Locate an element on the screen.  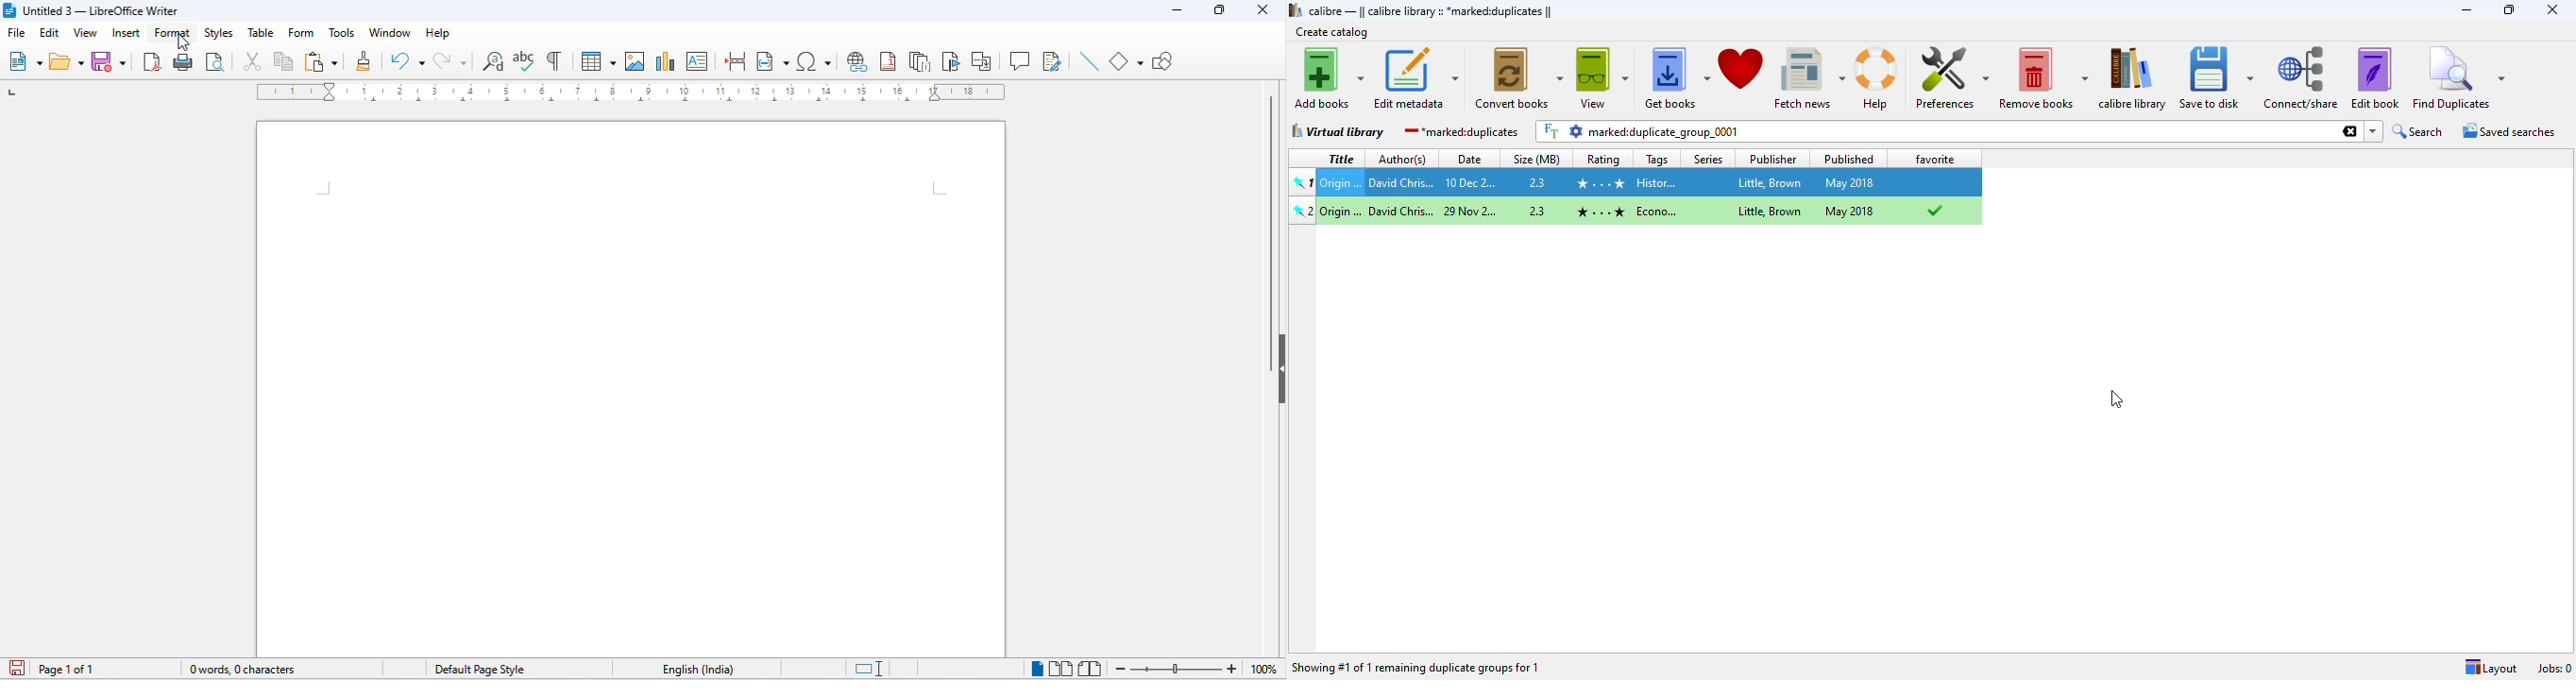
rating is located at coordinates (1601, 158).